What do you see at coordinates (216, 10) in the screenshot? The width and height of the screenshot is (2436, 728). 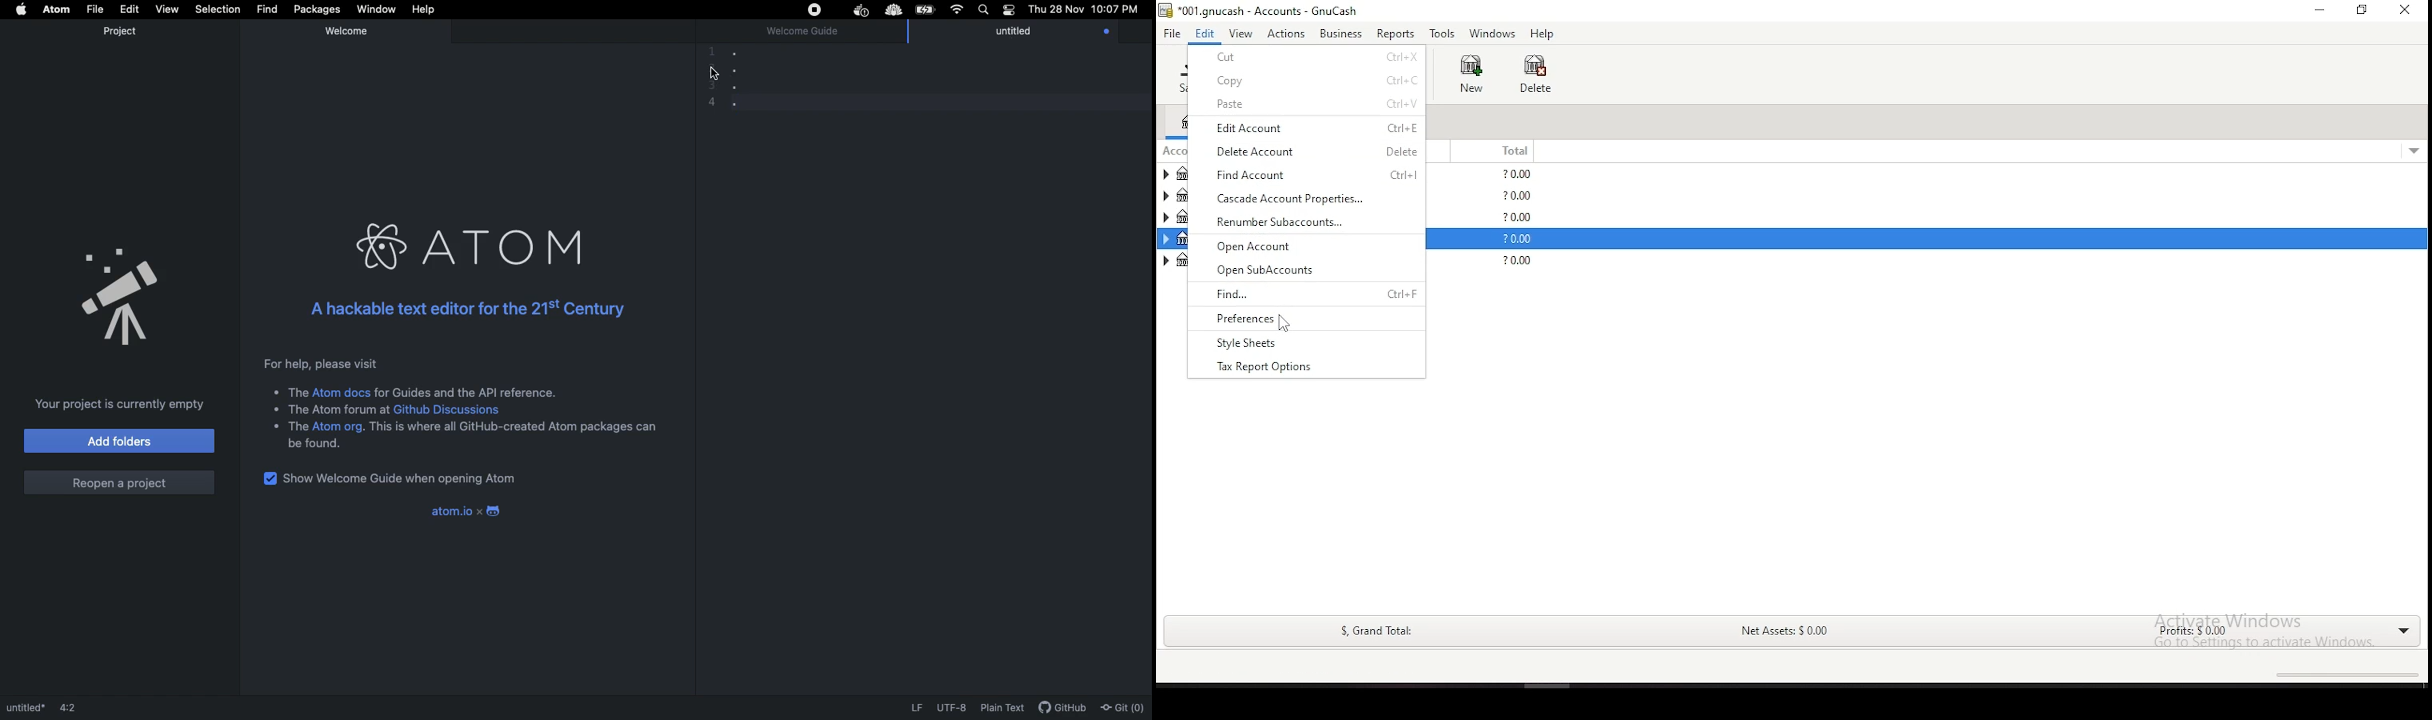 I see `Selection` at bounding box center [216, 10].